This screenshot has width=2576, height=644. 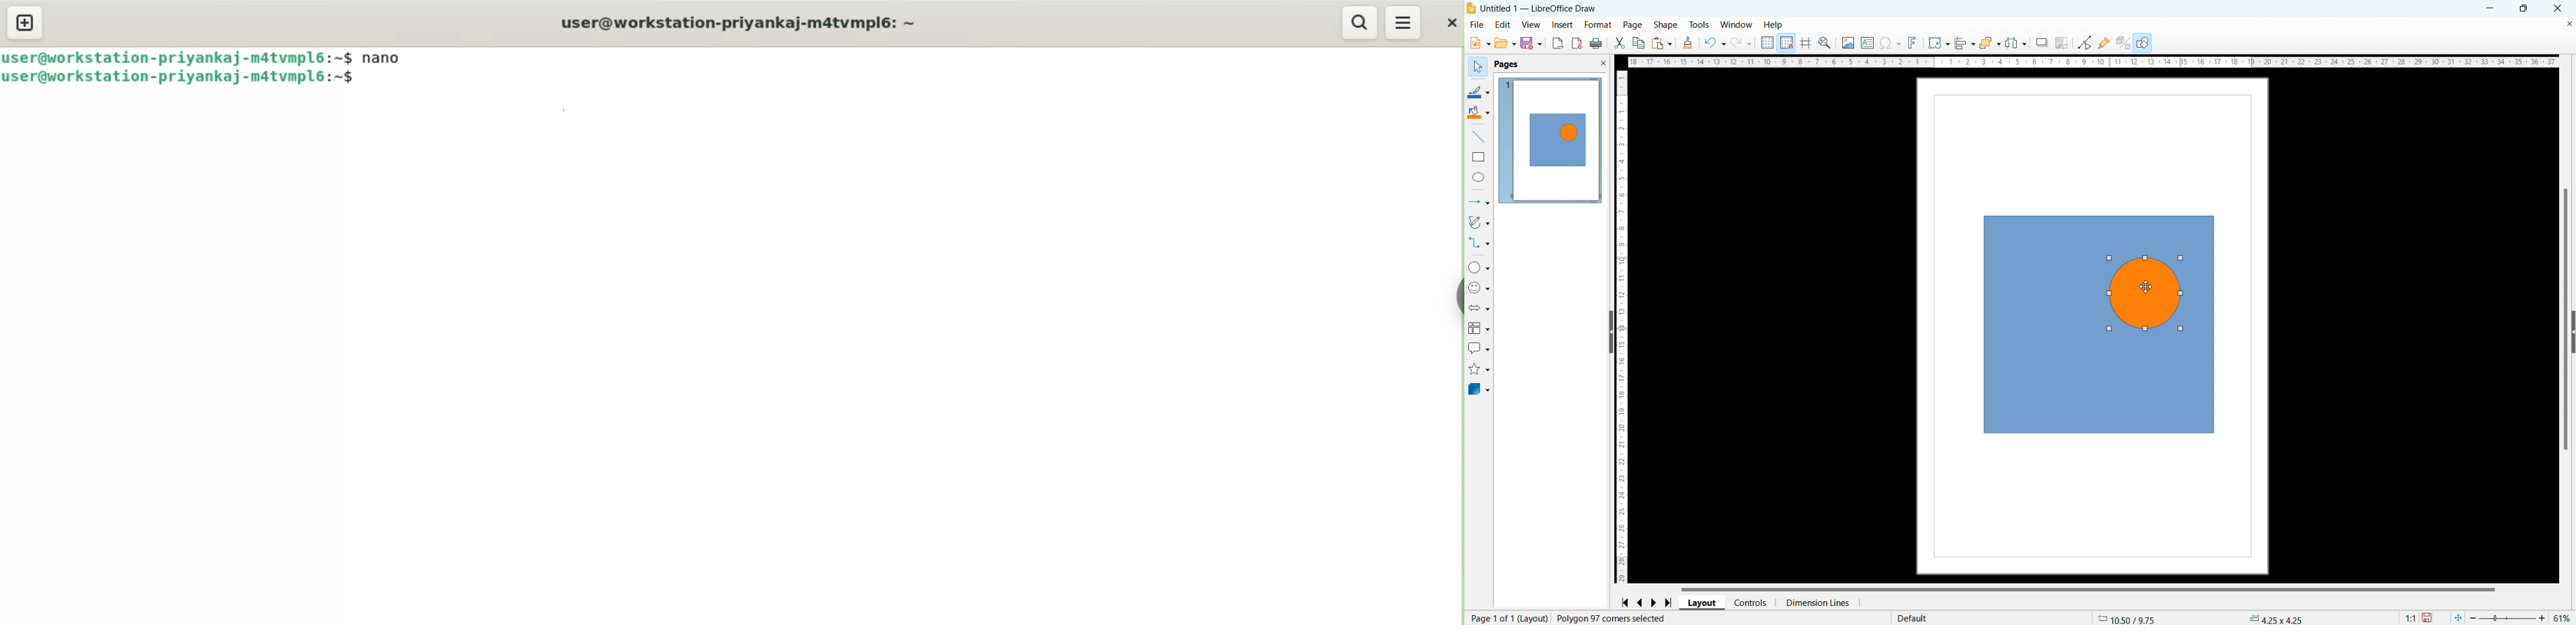 What do you see at coordinates (2276, 618) in the screenshot?
I see `4.25x4.25` at bounding box center [2276, 618].